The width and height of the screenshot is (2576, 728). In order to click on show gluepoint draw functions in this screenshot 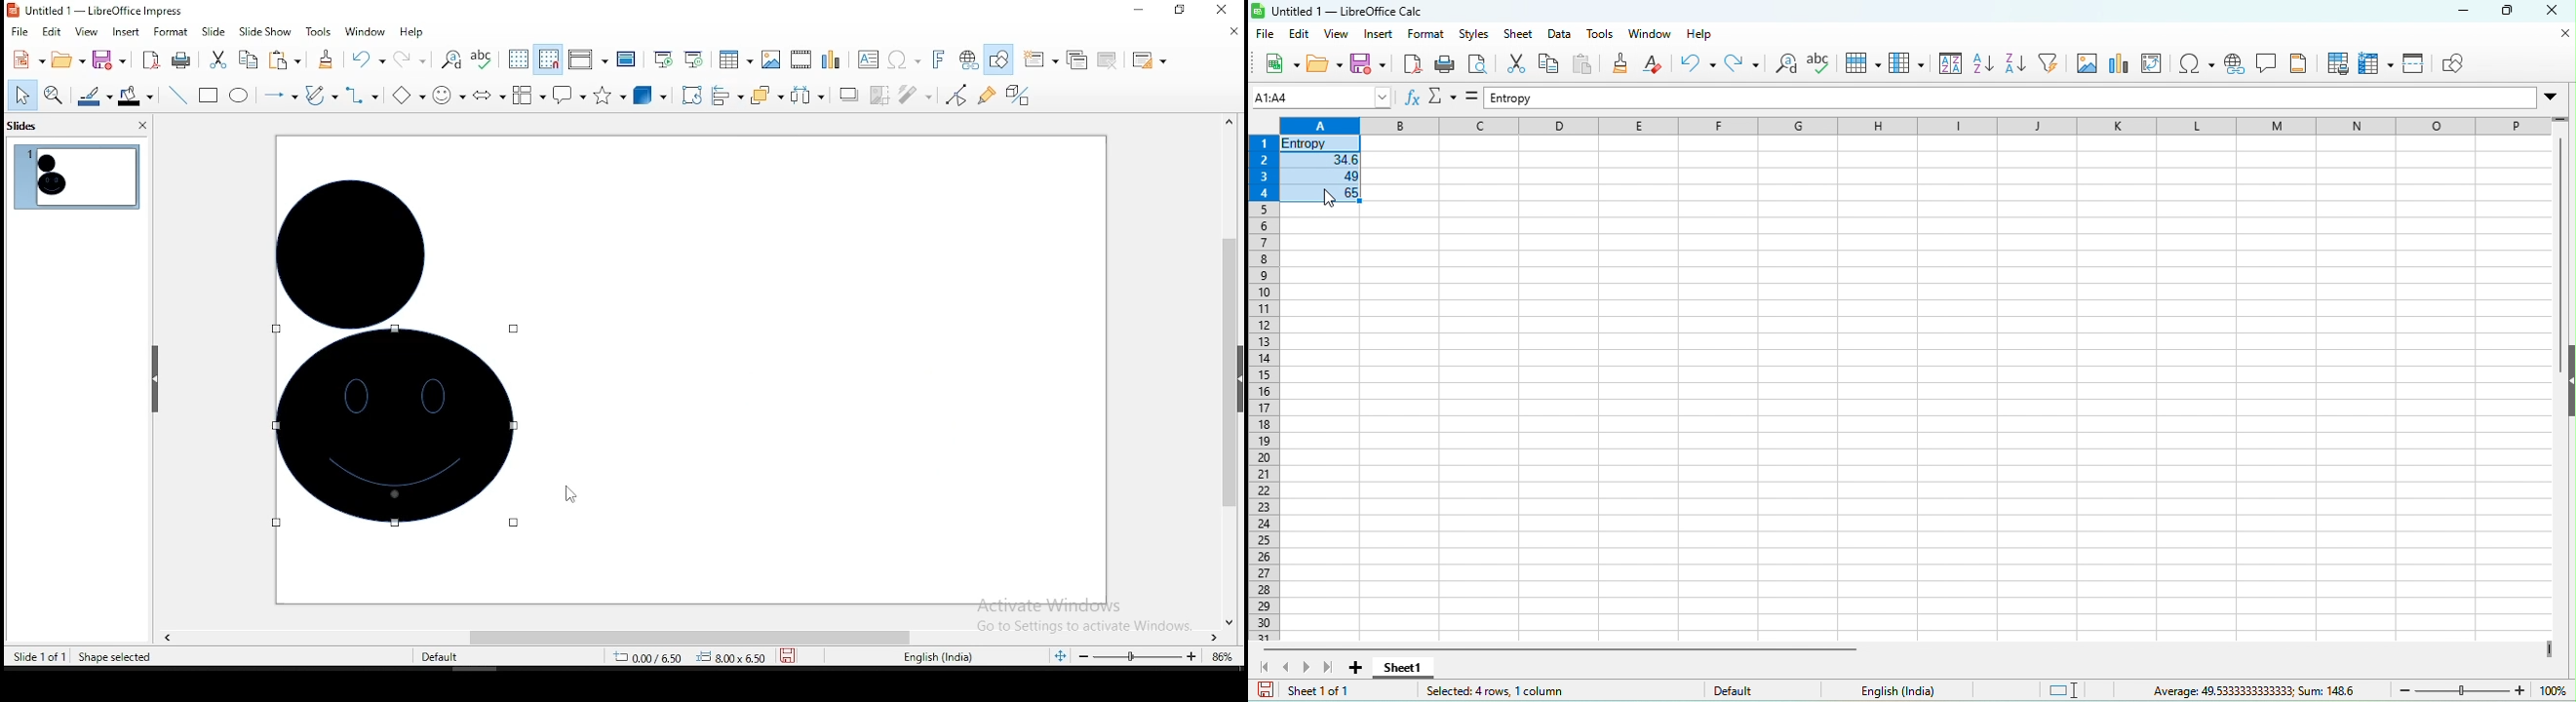, I will do `click(989, 95)`.